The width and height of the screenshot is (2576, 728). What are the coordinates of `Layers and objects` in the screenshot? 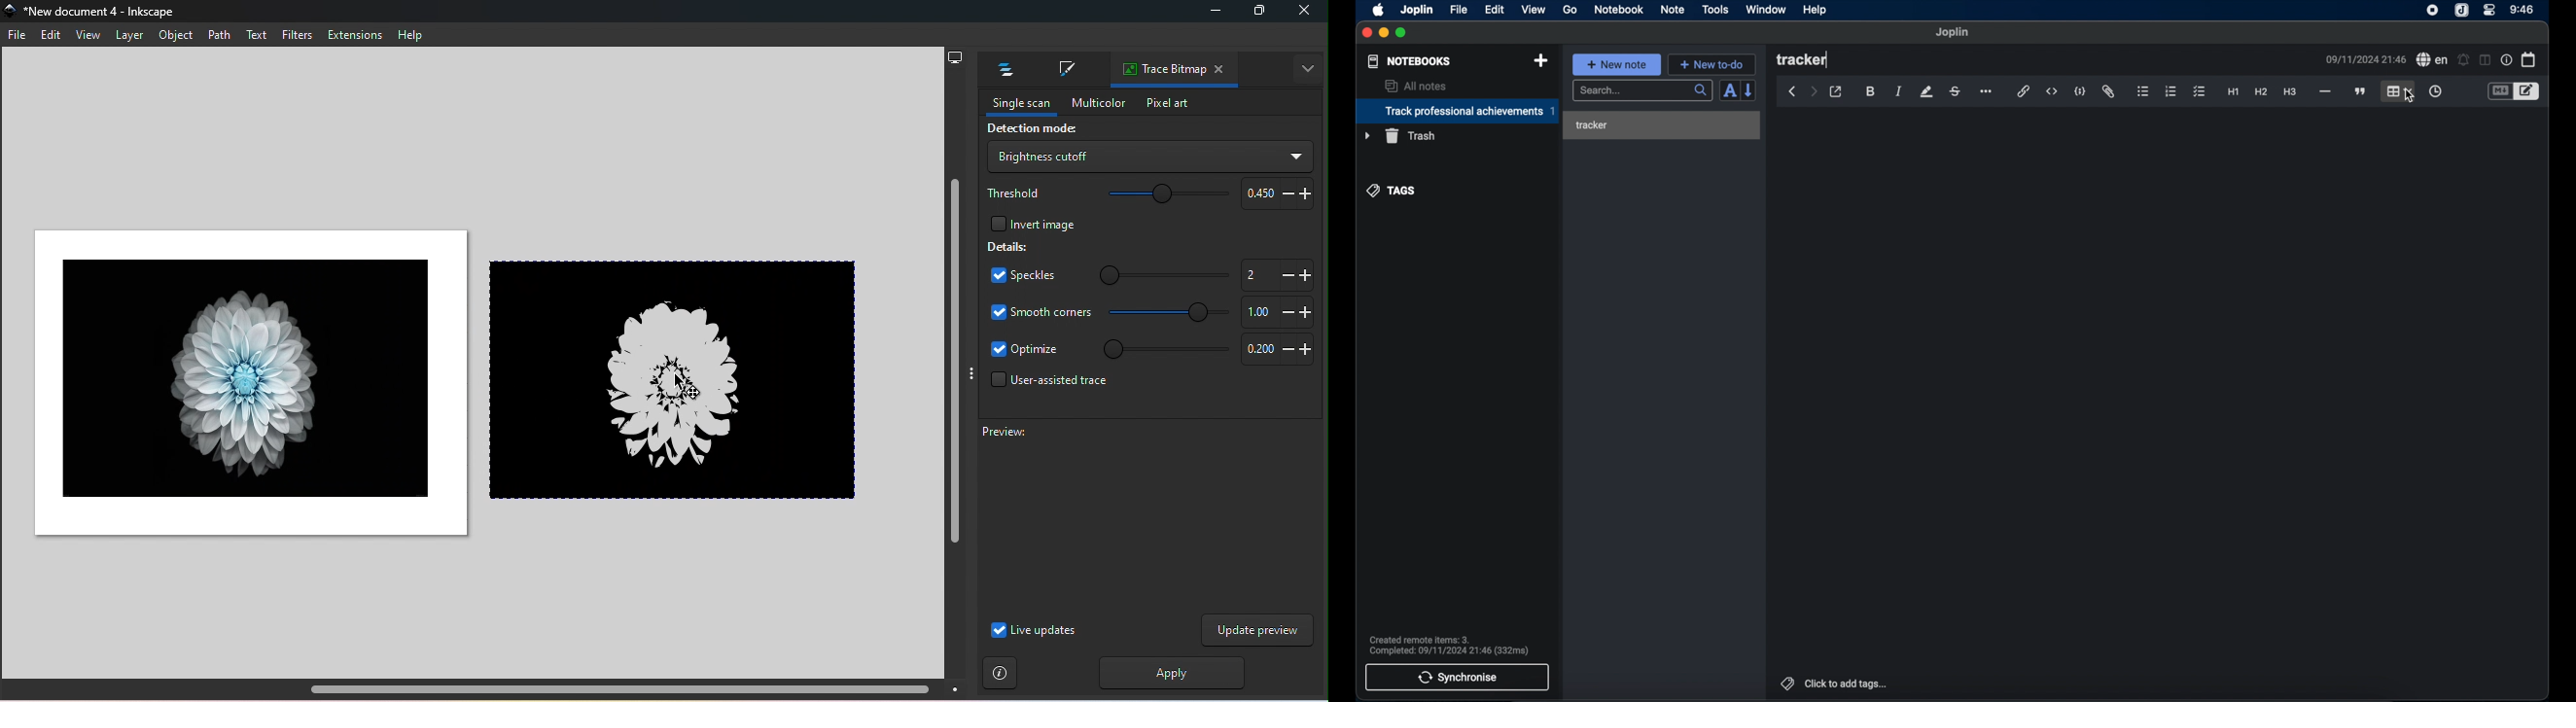 It's located at (1001, 70).